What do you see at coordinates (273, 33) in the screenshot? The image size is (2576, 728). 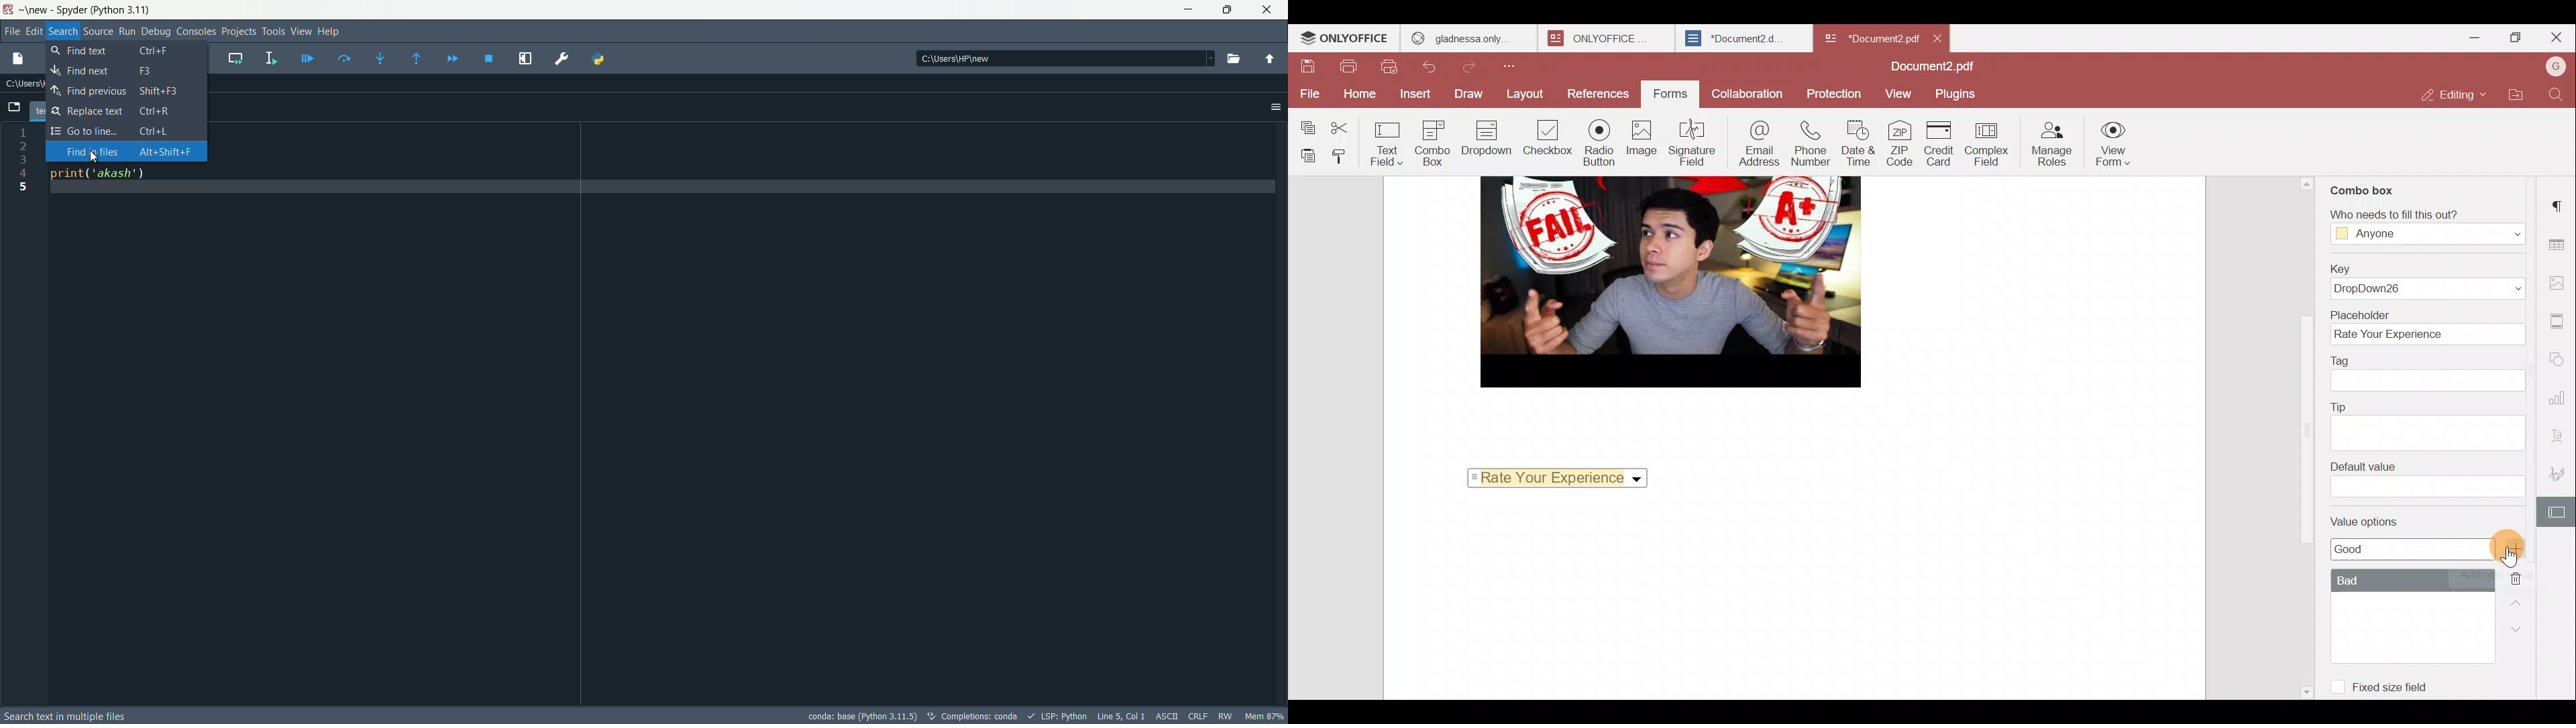 I see `tools menu` at bounding box center [273, 33].